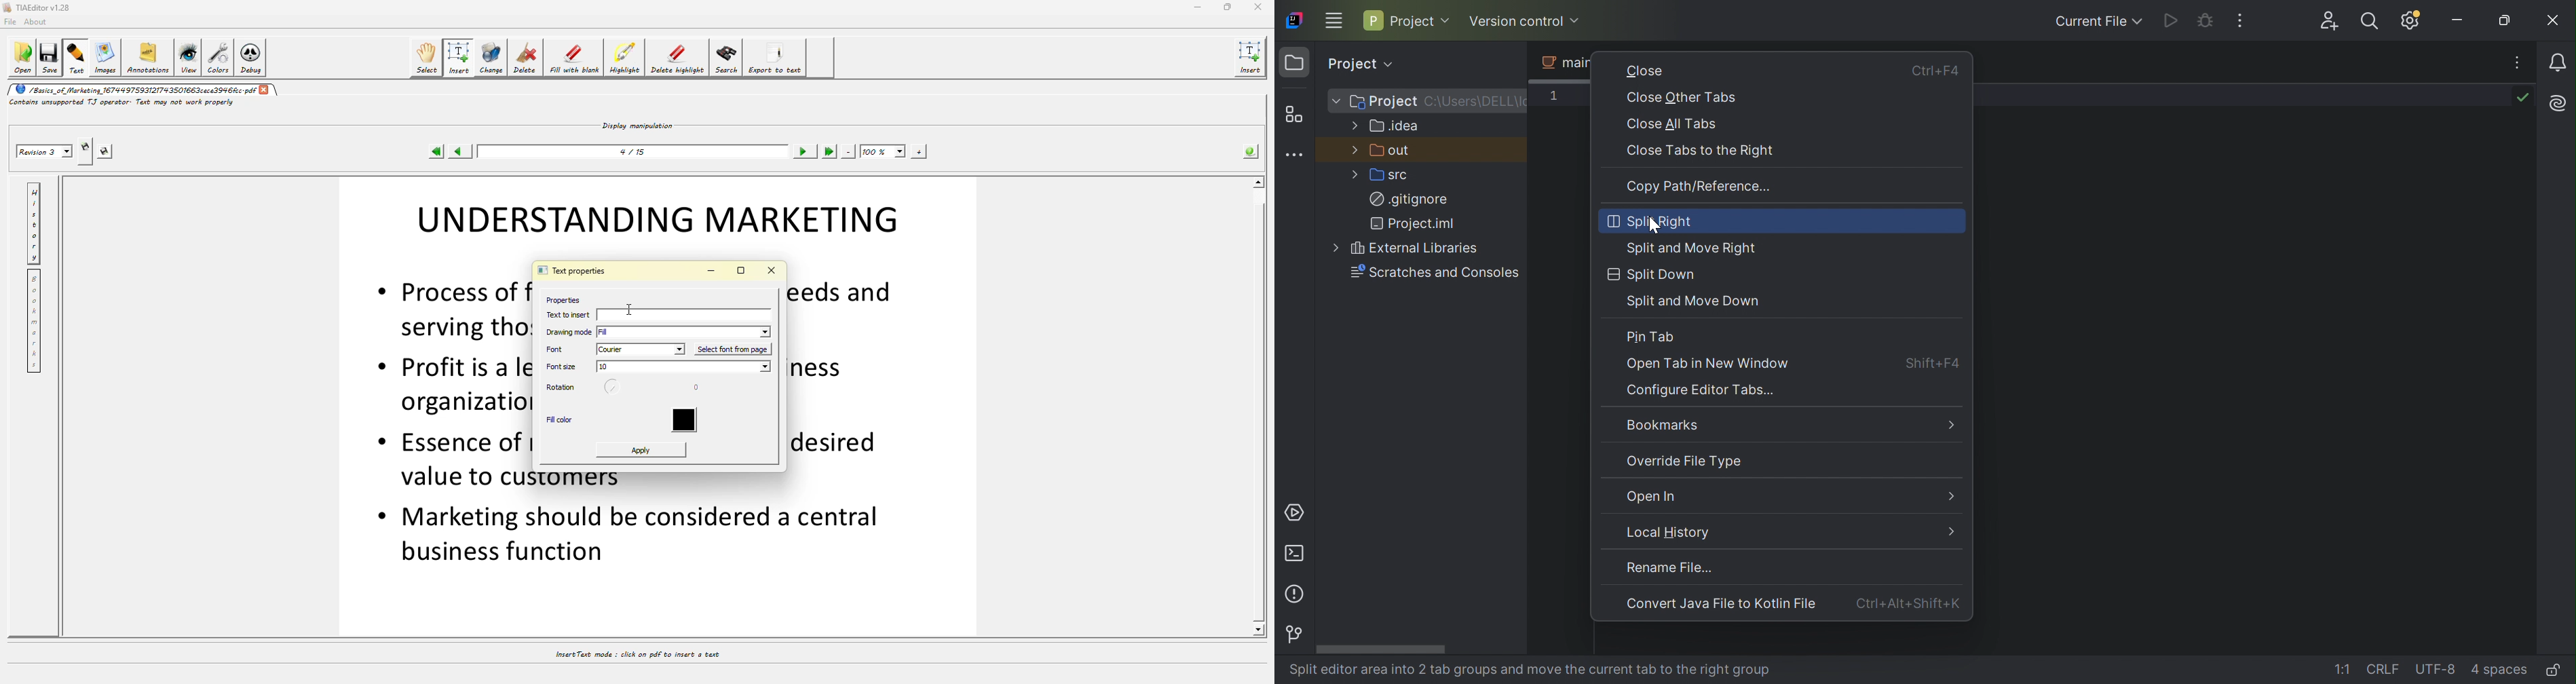 The image size is (2576, 700). Describe the element at coordinates (1409, 201) in the screenshot. I see `.gitignore` at that location.